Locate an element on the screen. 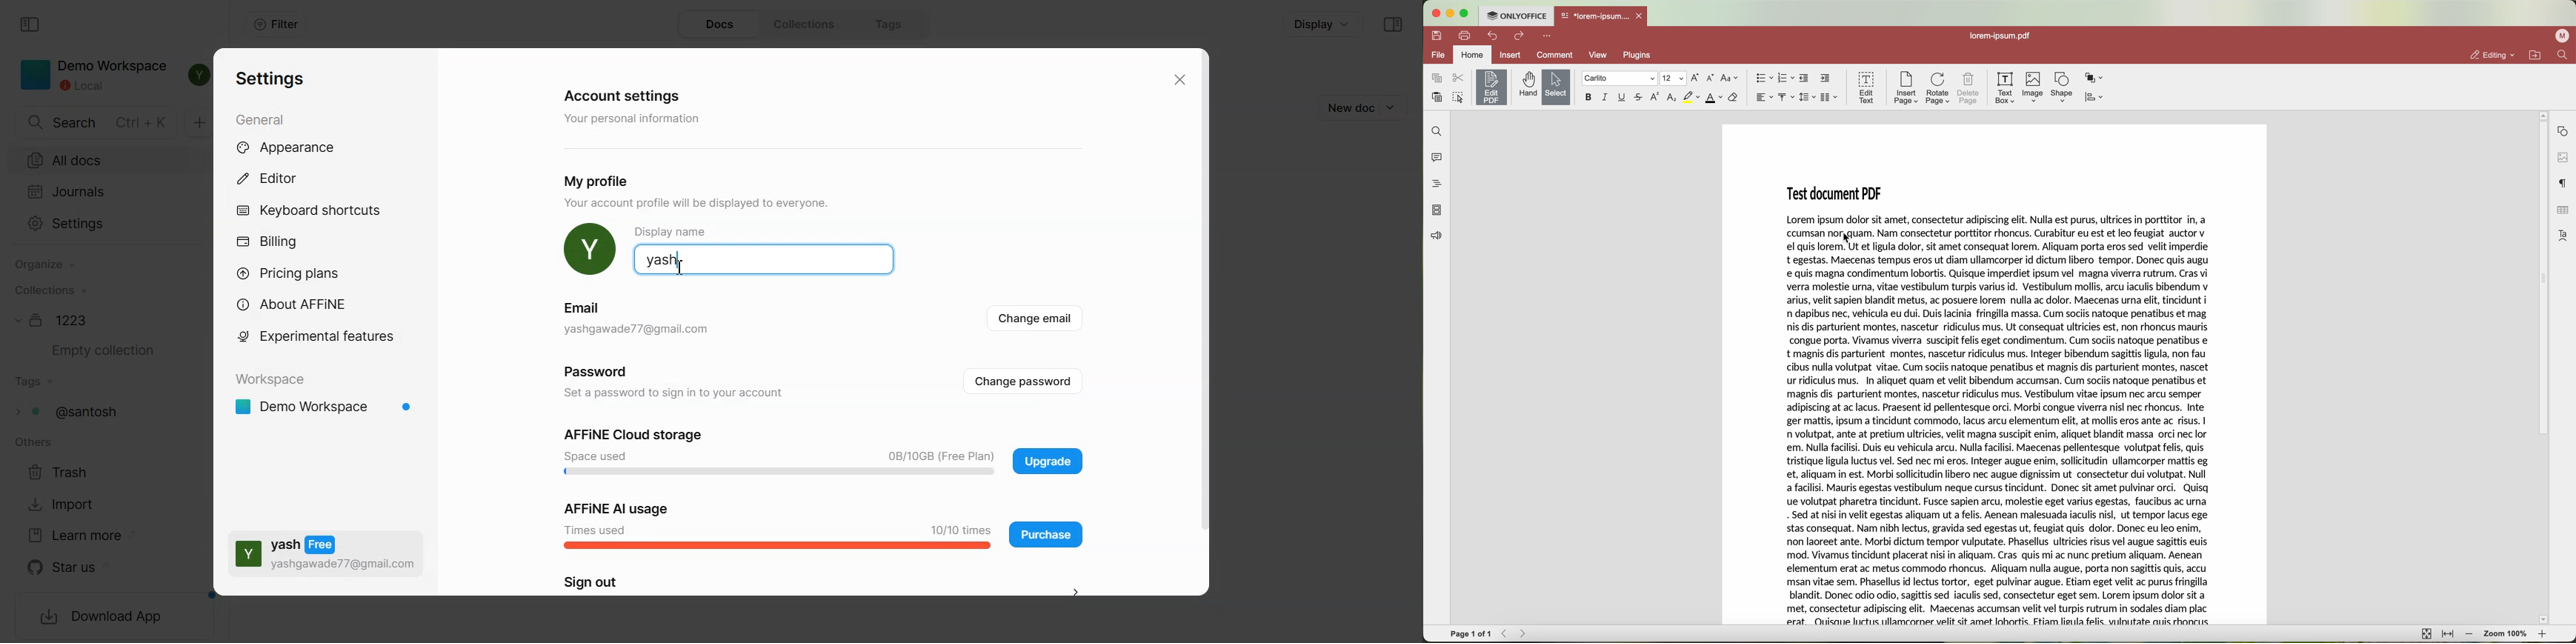  Tags is located at coordinates (891, 24).